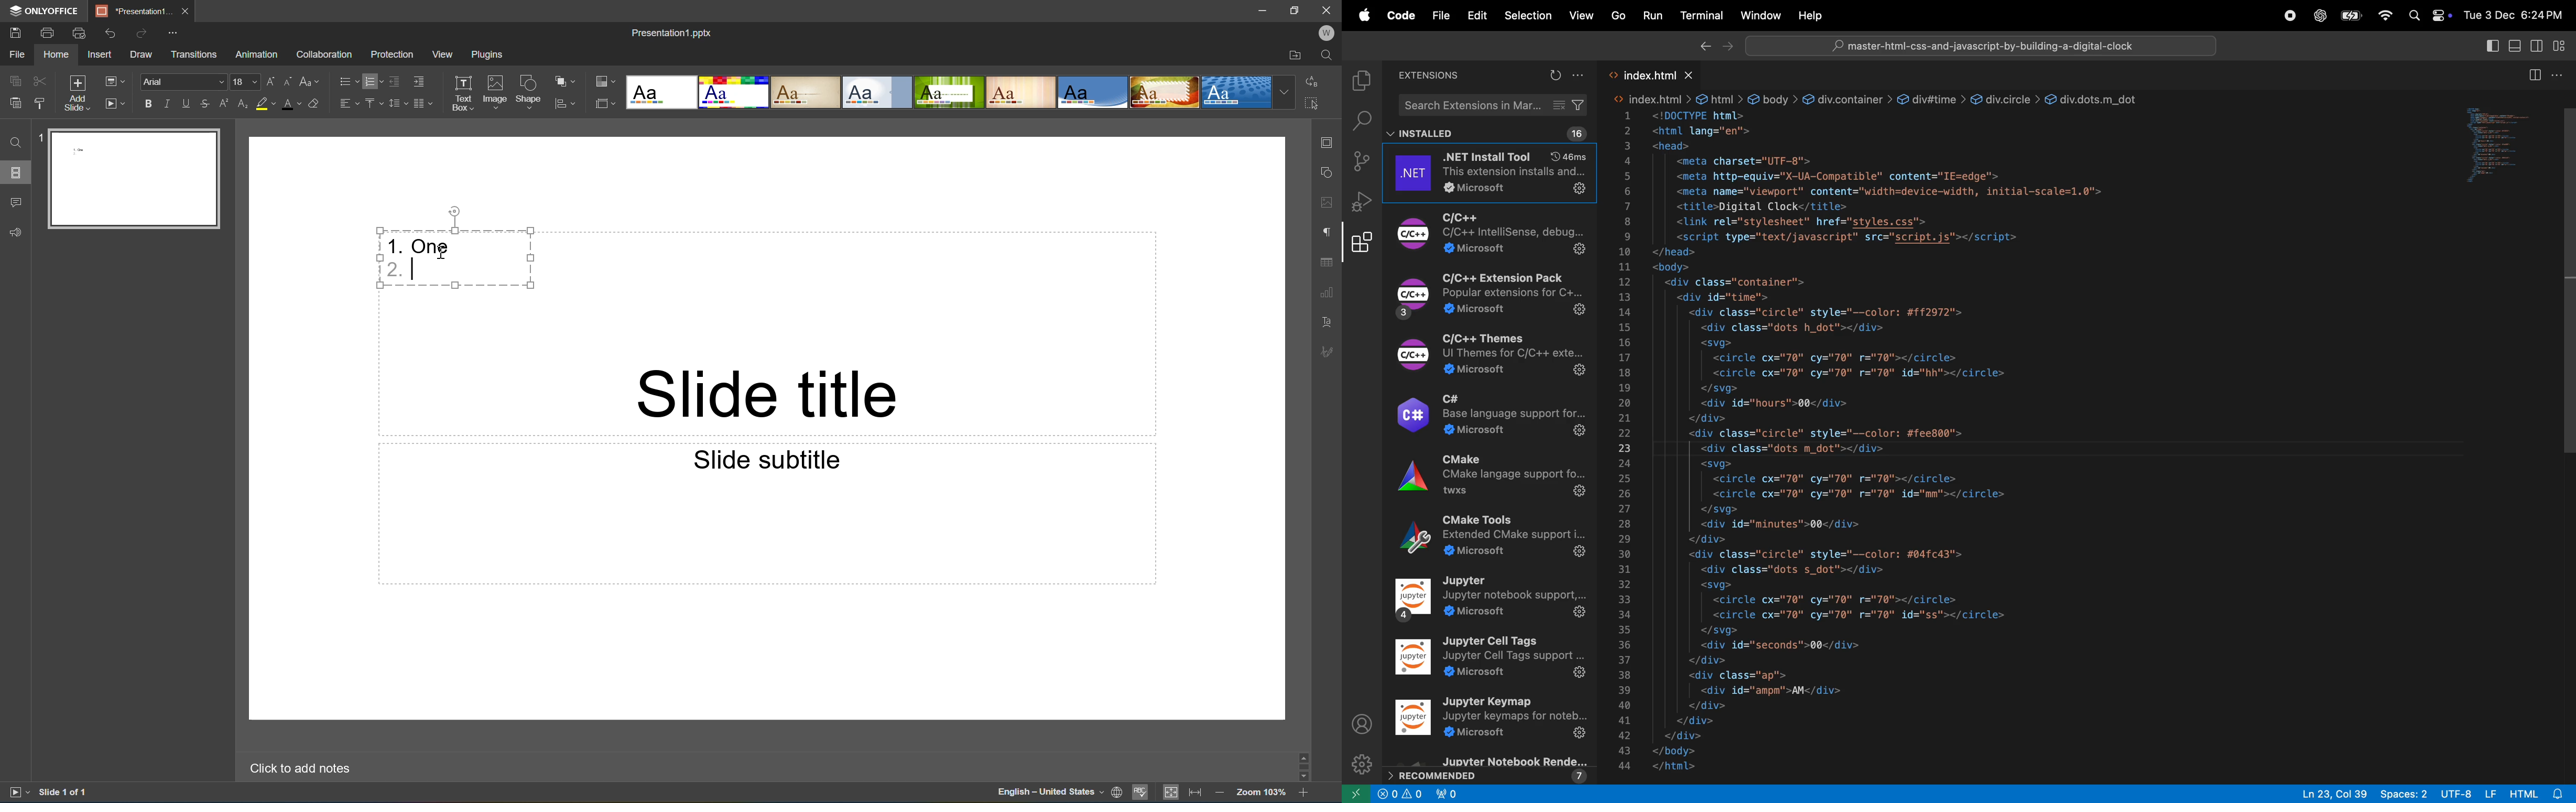  I want to click on Insert, so click(99, 54).